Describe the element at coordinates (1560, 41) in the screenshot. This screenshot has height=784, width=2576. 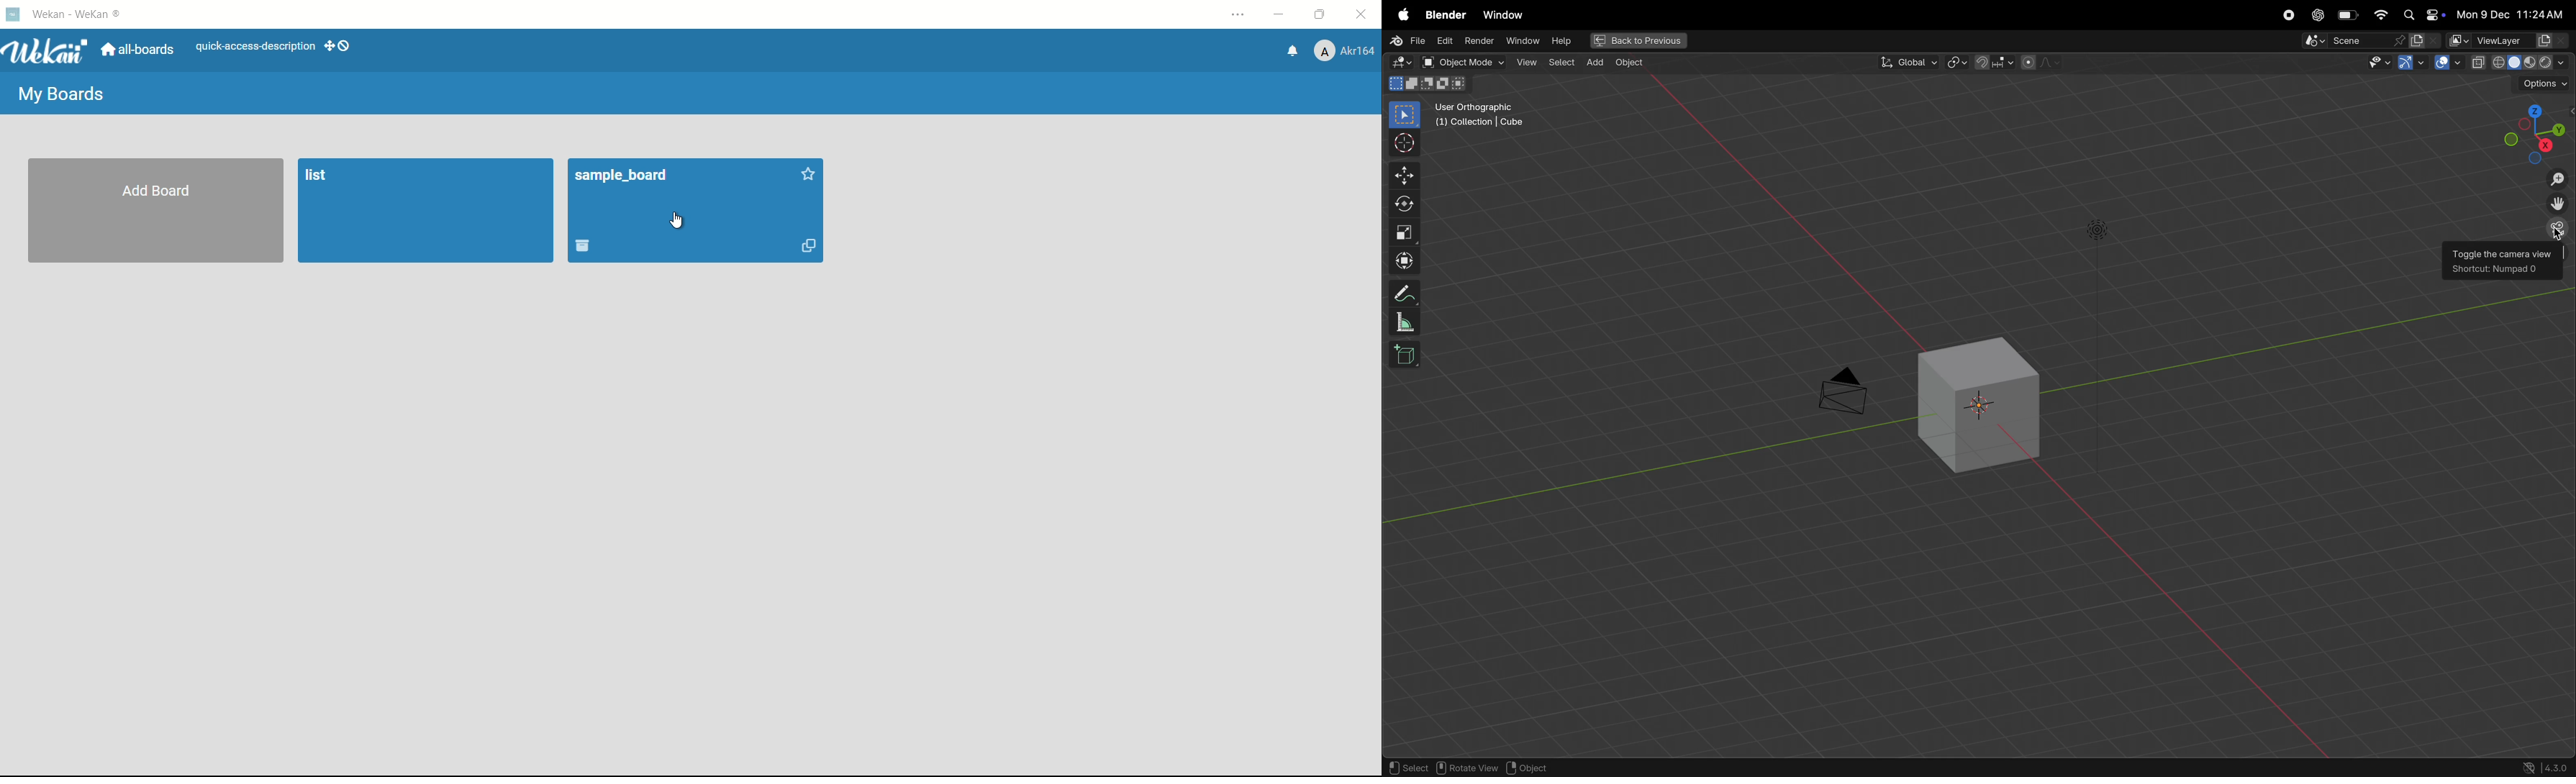
I see `help` at that location.